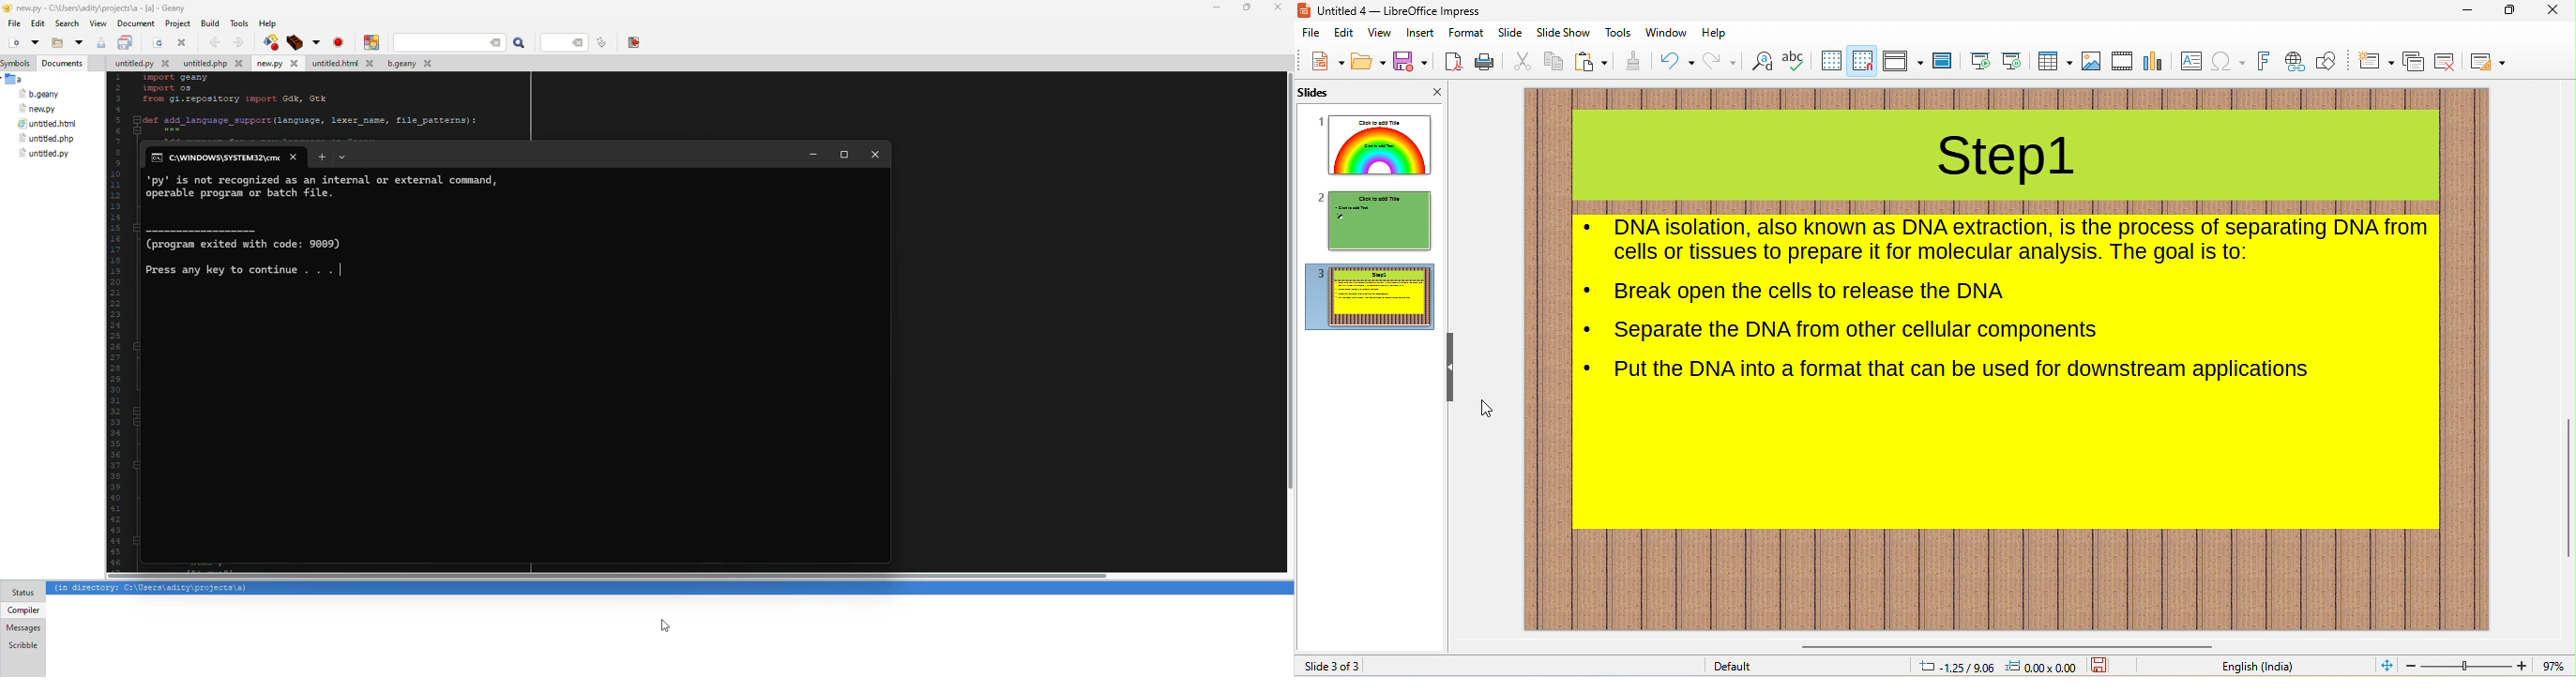  I want to click on format, so click(1467, 34).